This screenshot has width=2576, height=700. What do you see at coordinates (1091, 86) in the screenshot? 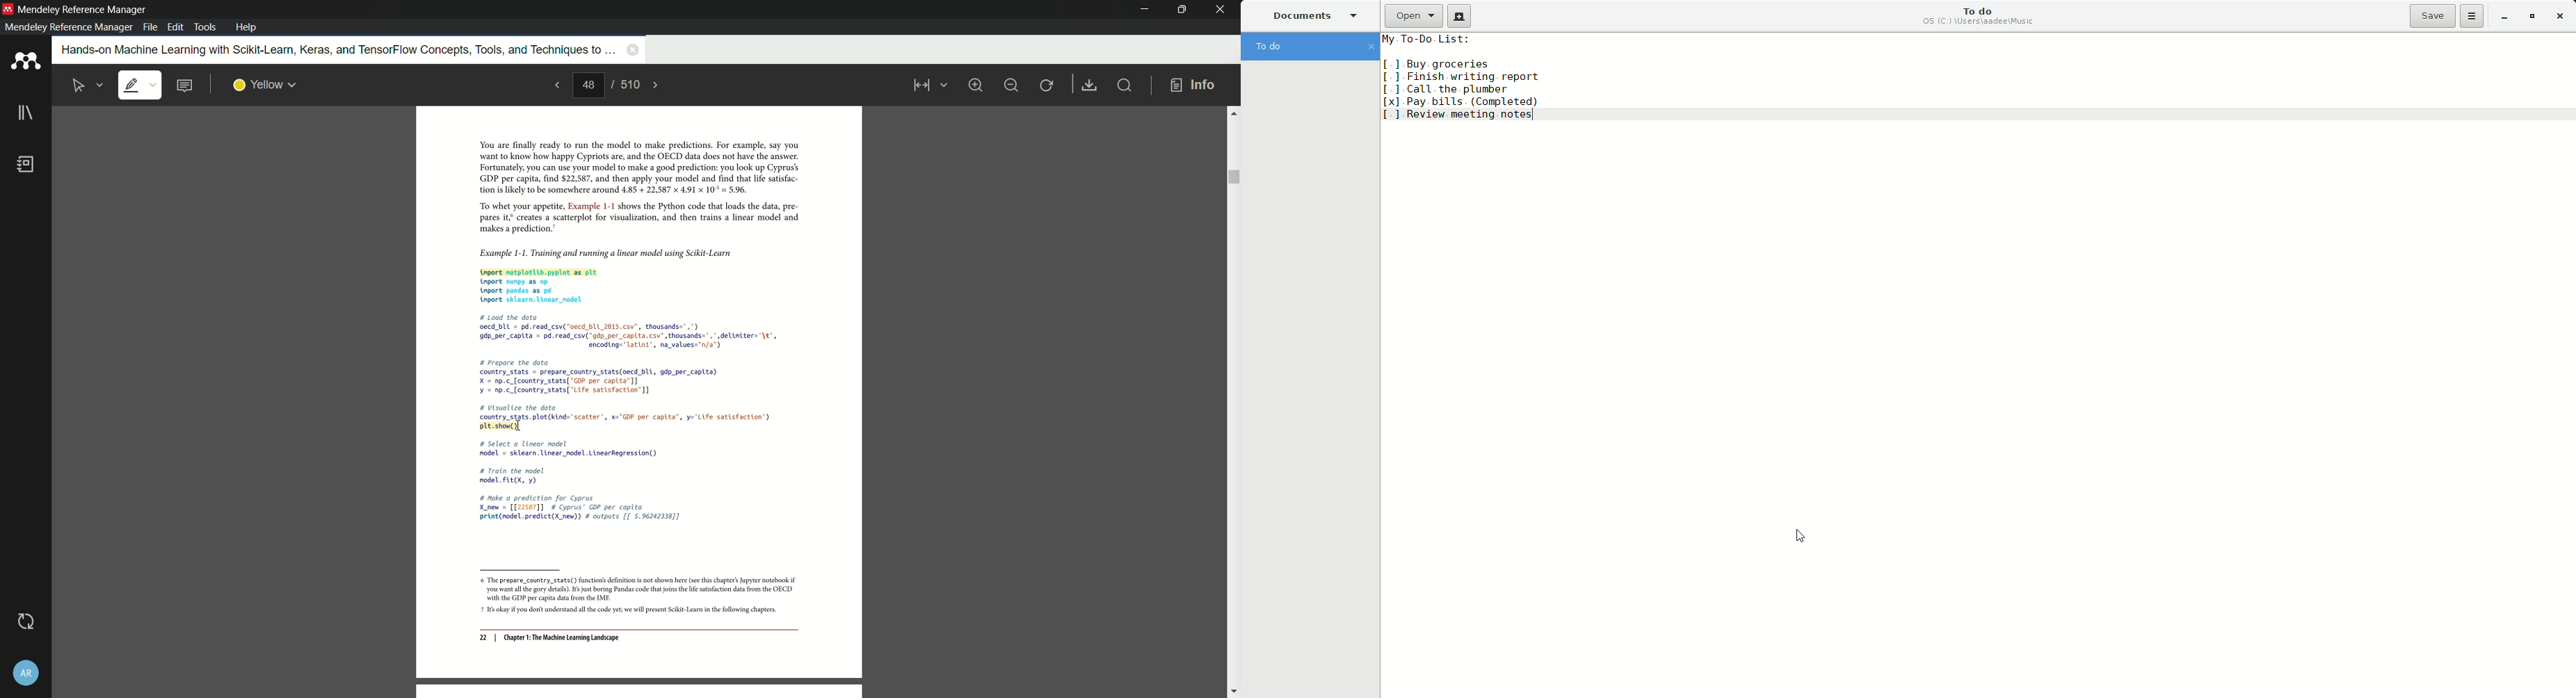
I see `save` at bounding box center [1091, 86].